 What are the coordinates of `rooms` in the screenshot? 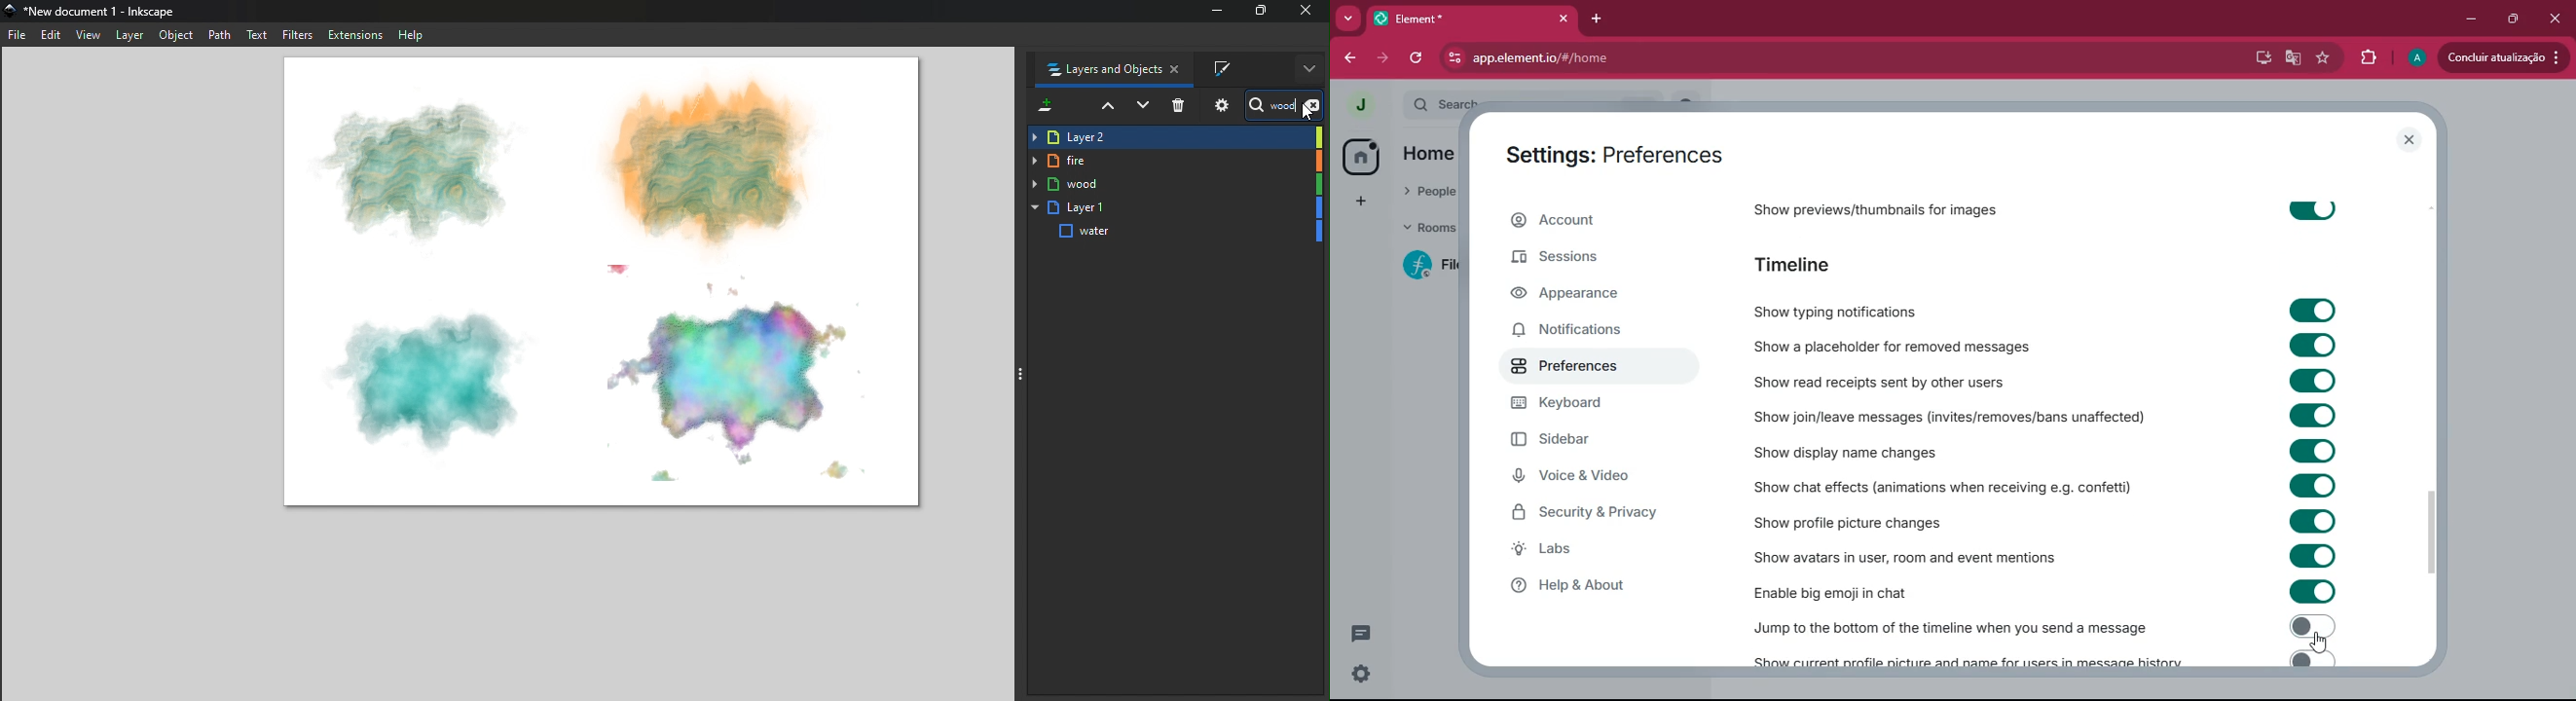 It's located at (1428, 230).